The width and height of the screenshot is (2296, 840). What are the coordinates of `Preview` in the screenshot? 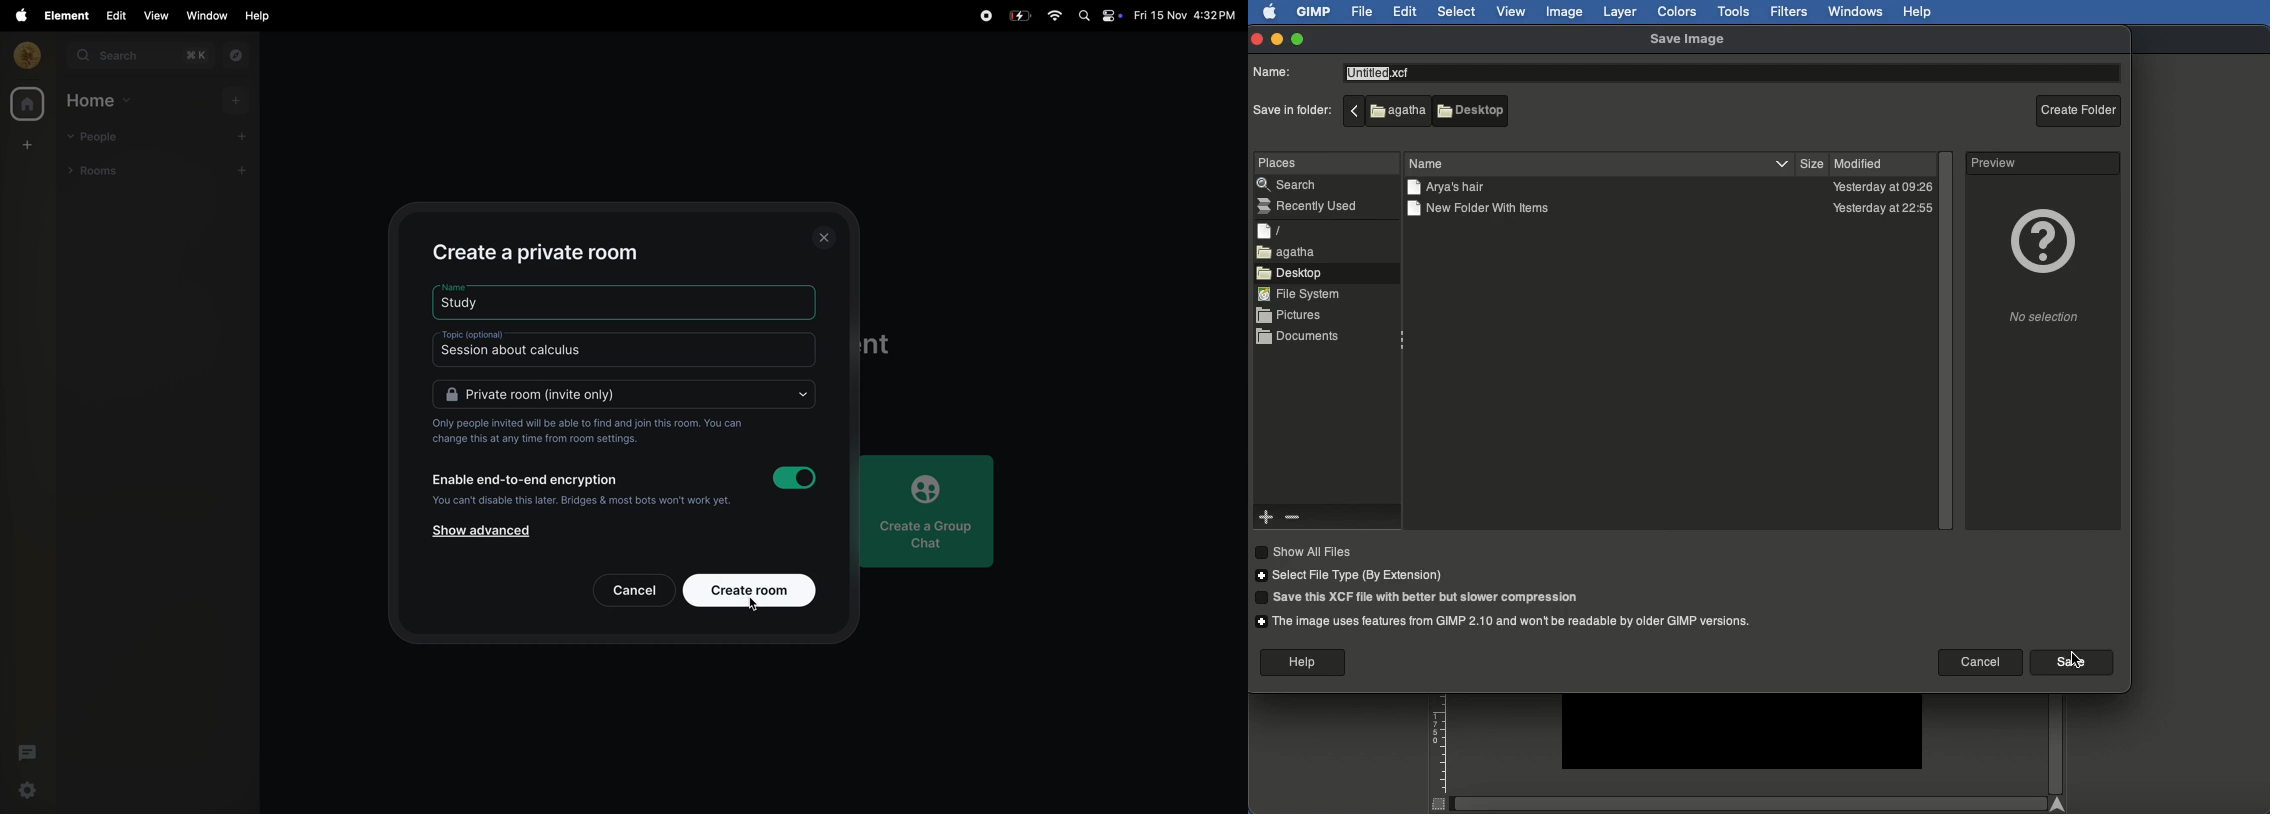 It's located at (1995, 162).